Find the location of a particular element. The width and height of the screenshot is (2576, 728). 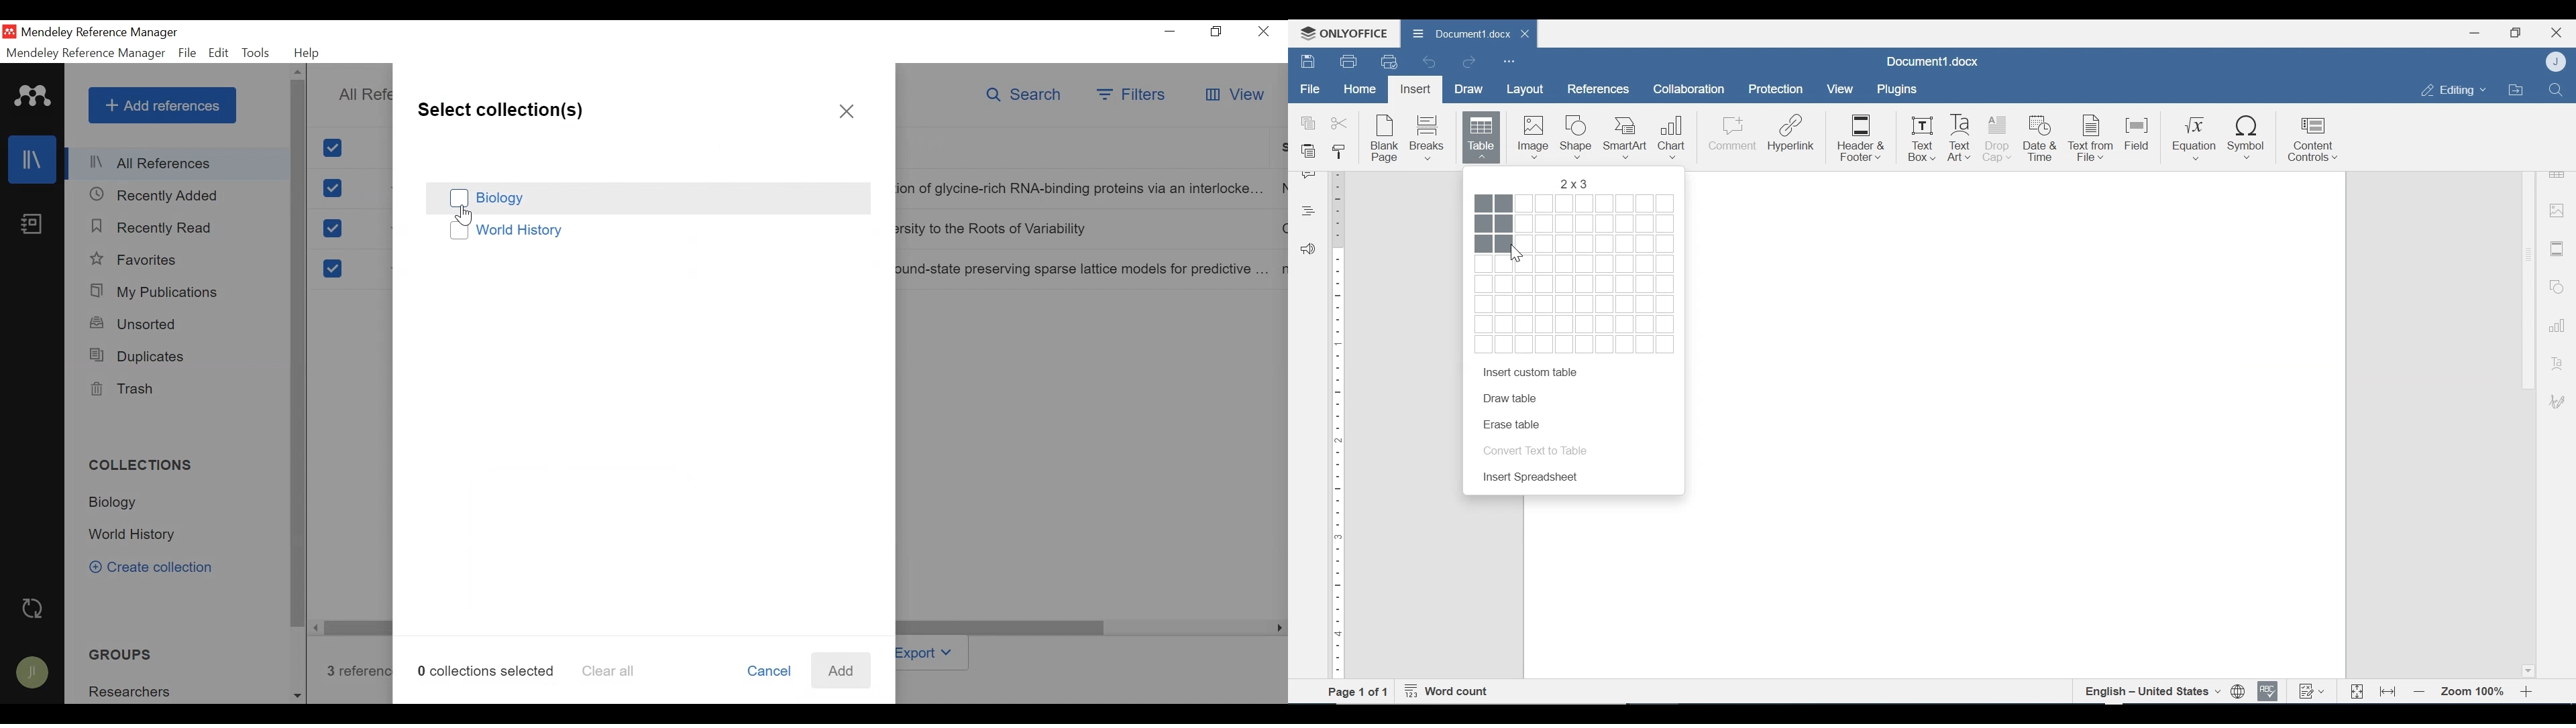

Scroll up is located at coordinates (297, 72).